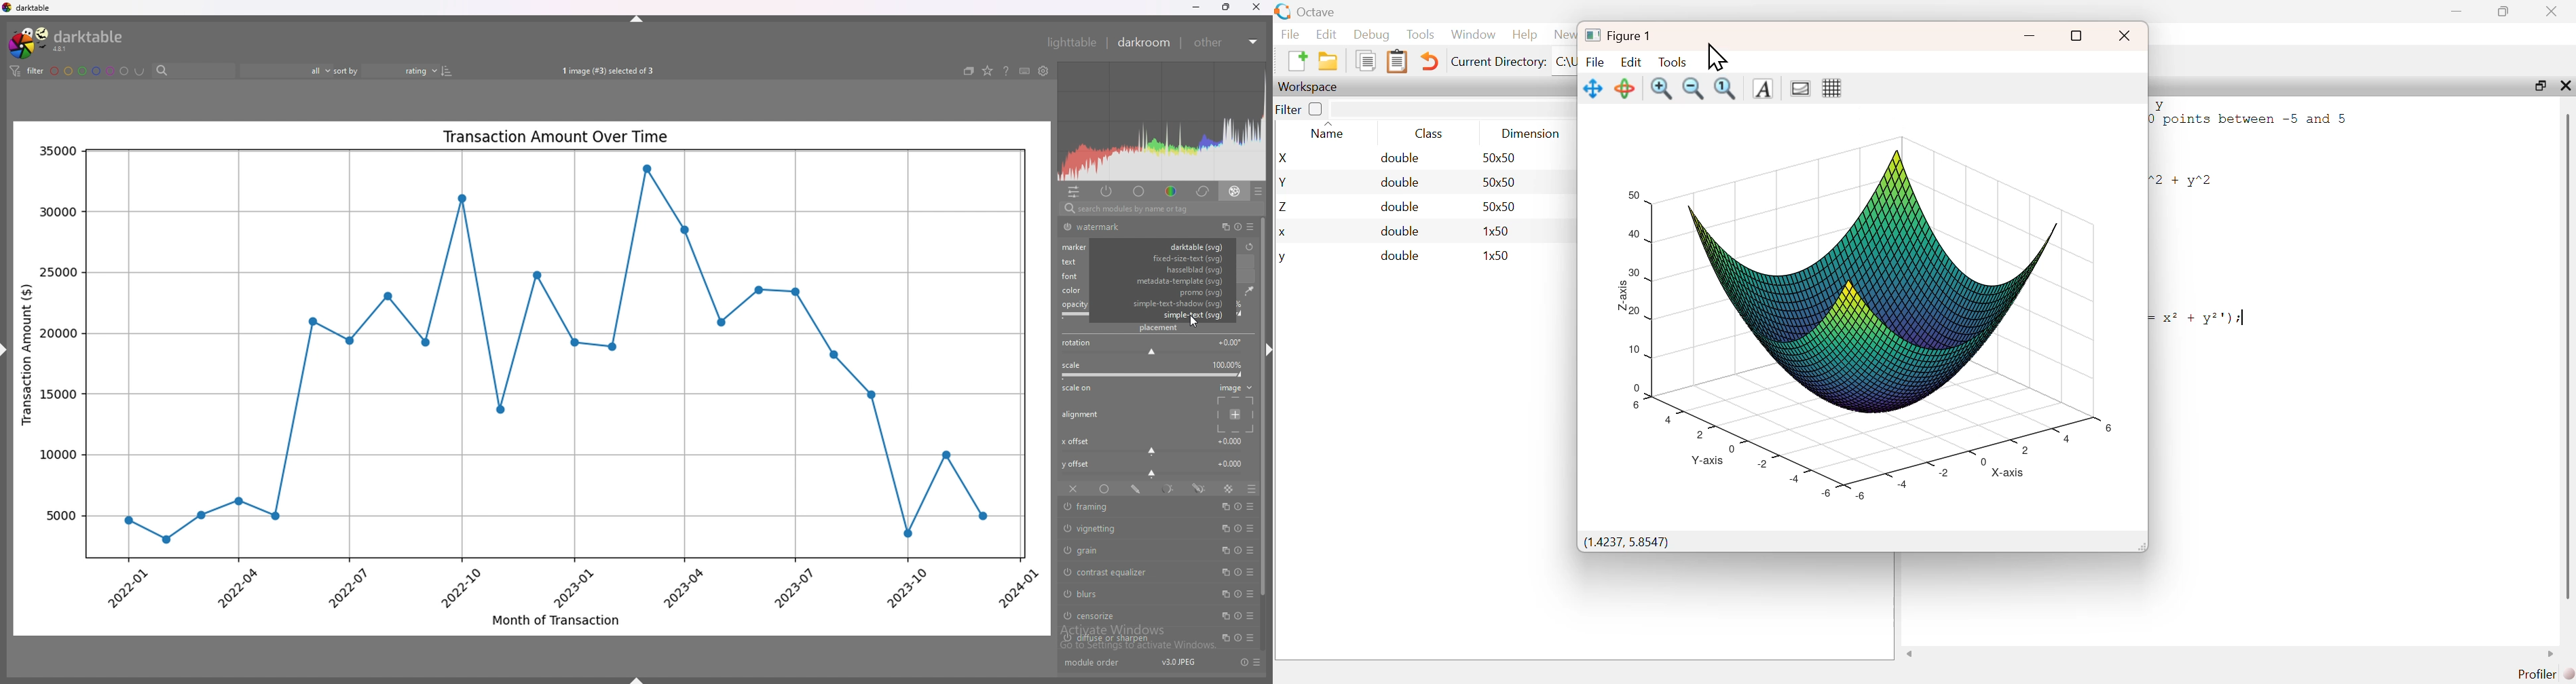 The width and height of the screenshot is (2576, 700). What do you see at coordinates (1070, 41) in the screenshot?
I see `lighttable` at bounding box center [1070, 41].